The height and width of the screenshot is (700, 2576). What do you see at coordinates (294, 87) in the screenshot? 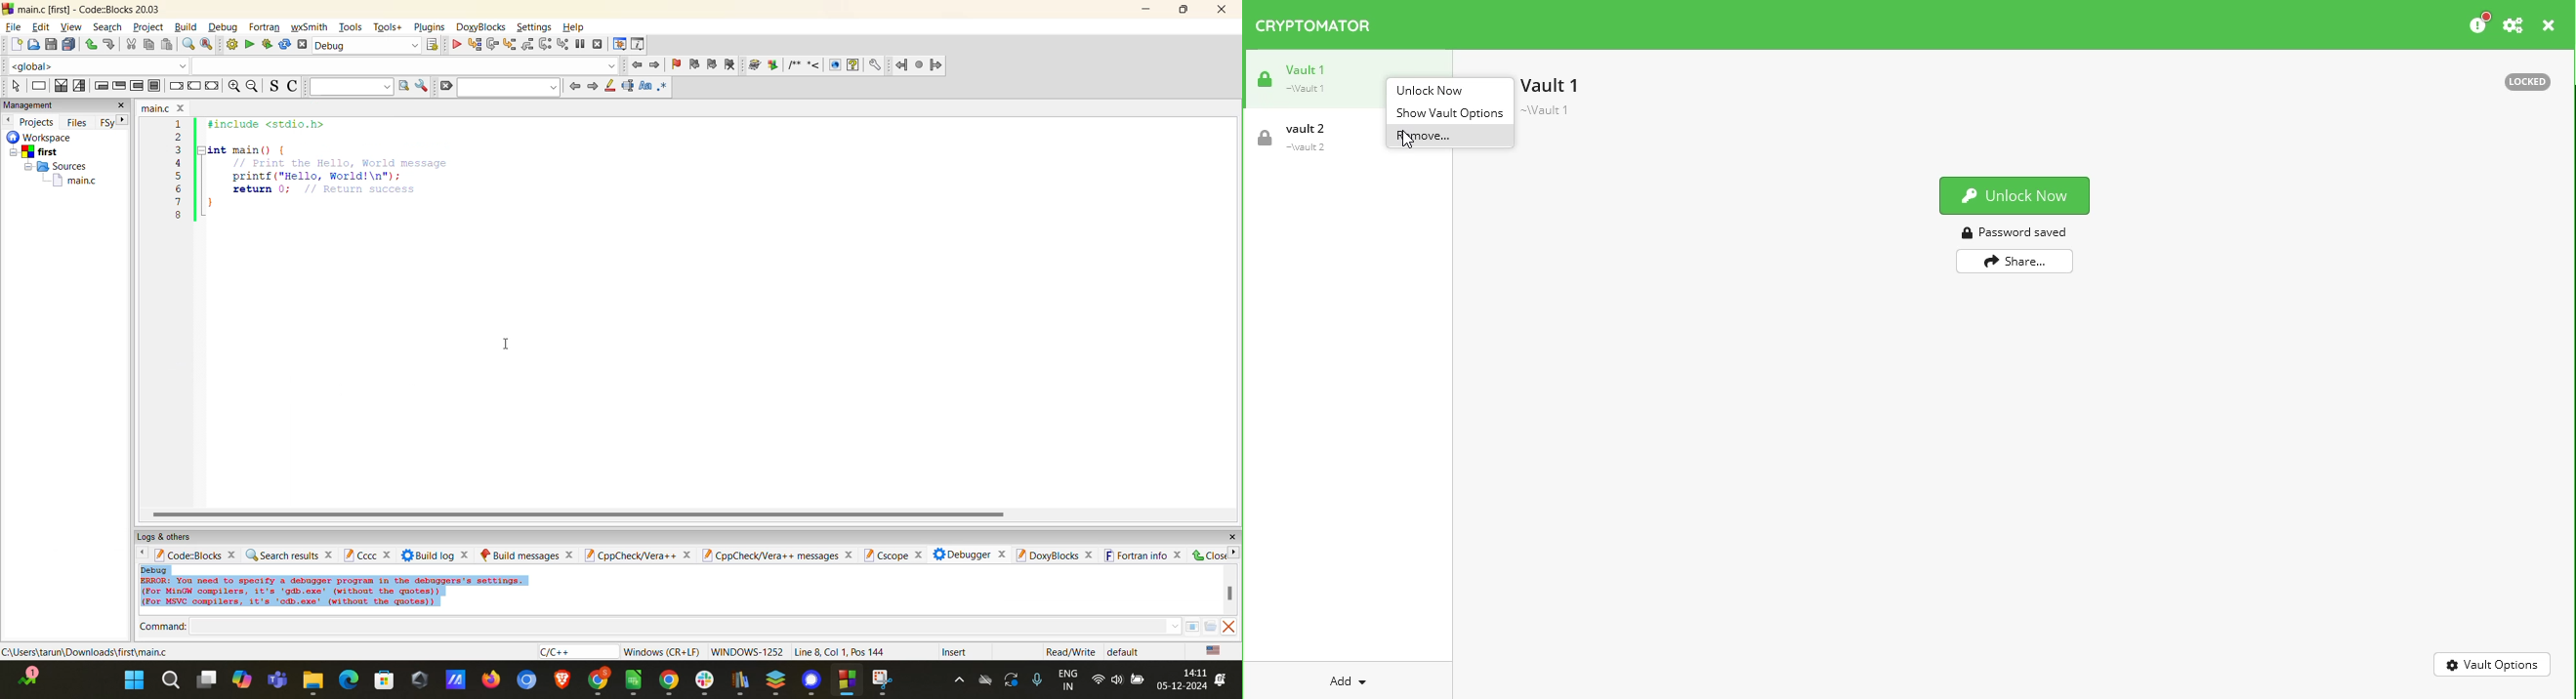
I see `toggle comments` at bounding box center [294, 87].